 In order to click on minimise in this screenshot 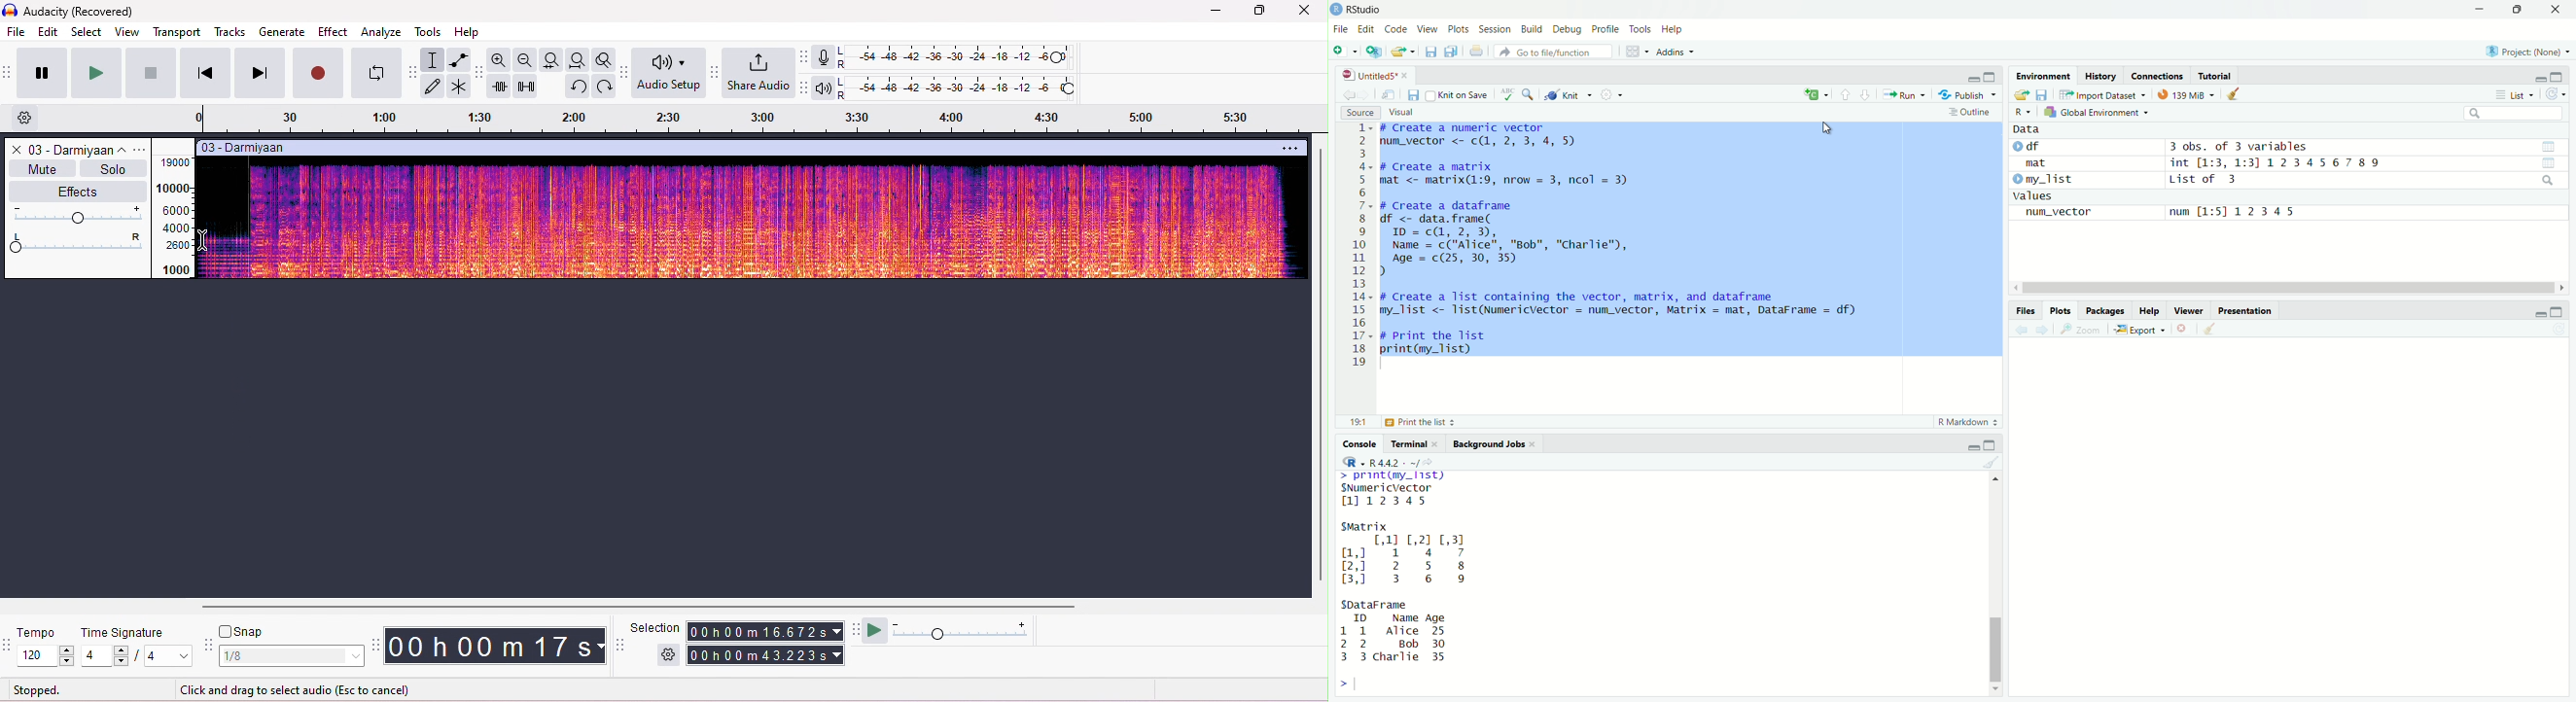, I will do `click(1963, 78)`.